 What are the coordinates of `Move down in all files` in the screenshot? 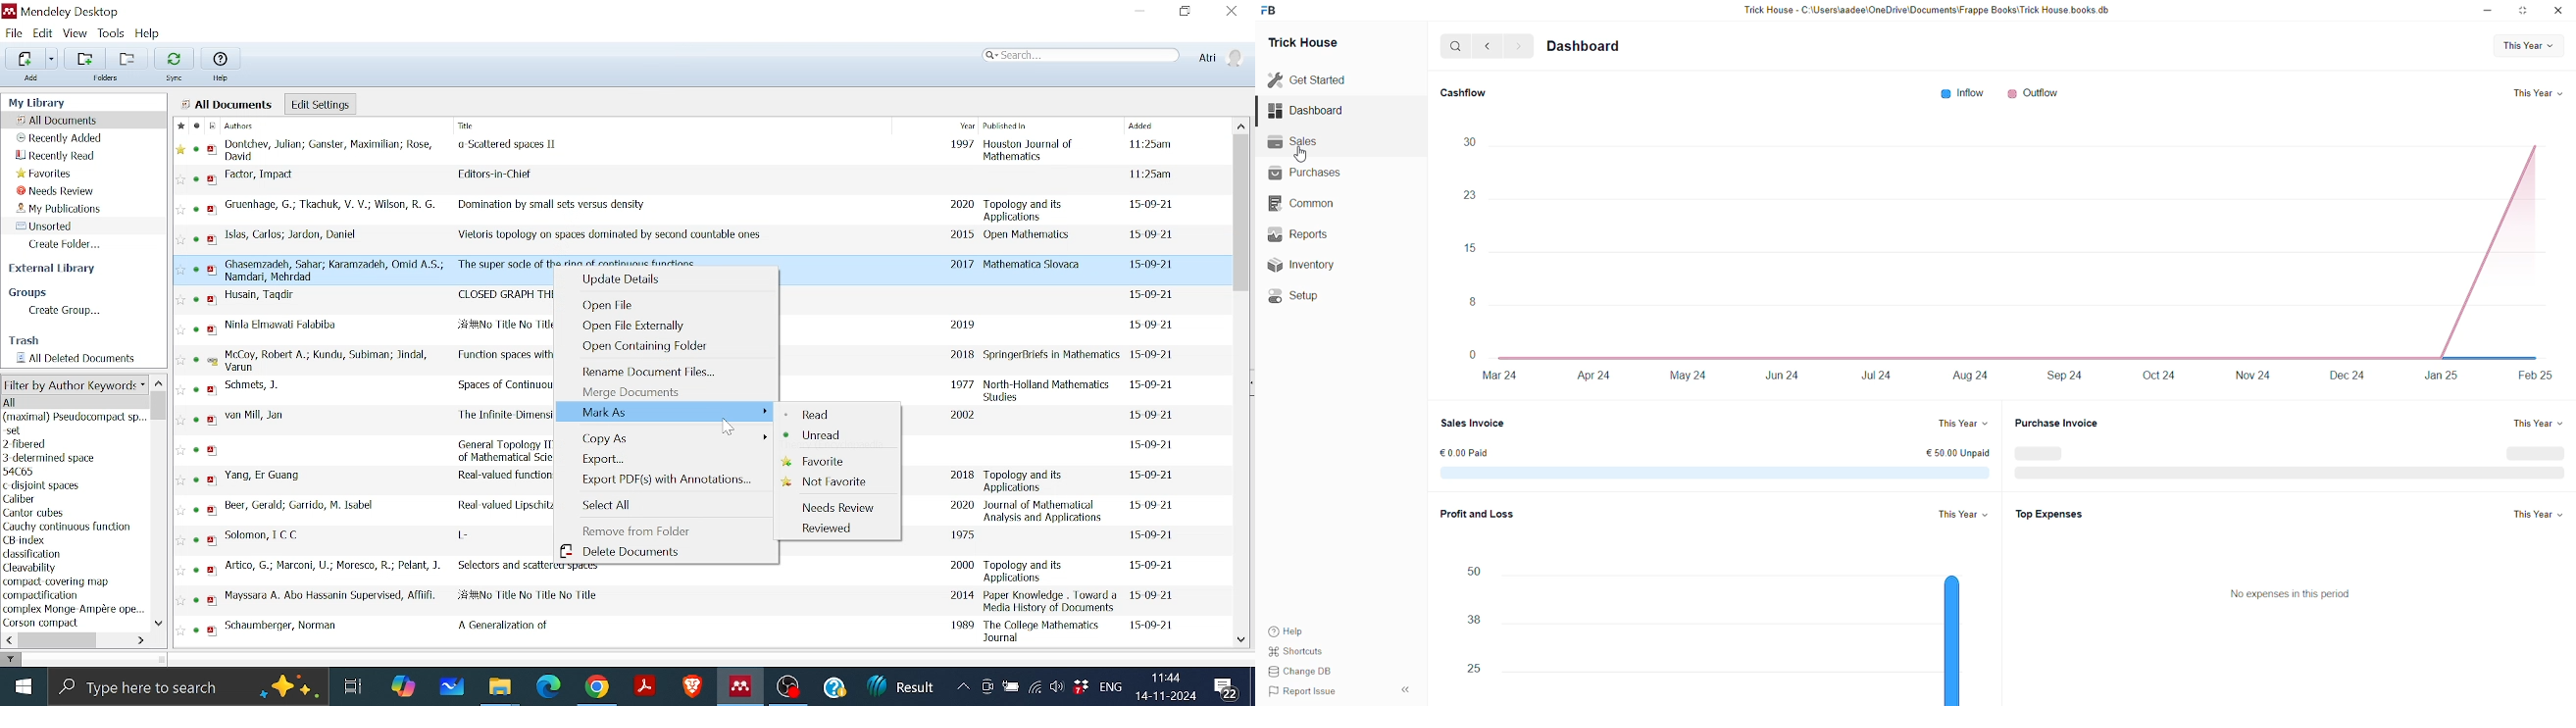 It's located at (1243, 637).